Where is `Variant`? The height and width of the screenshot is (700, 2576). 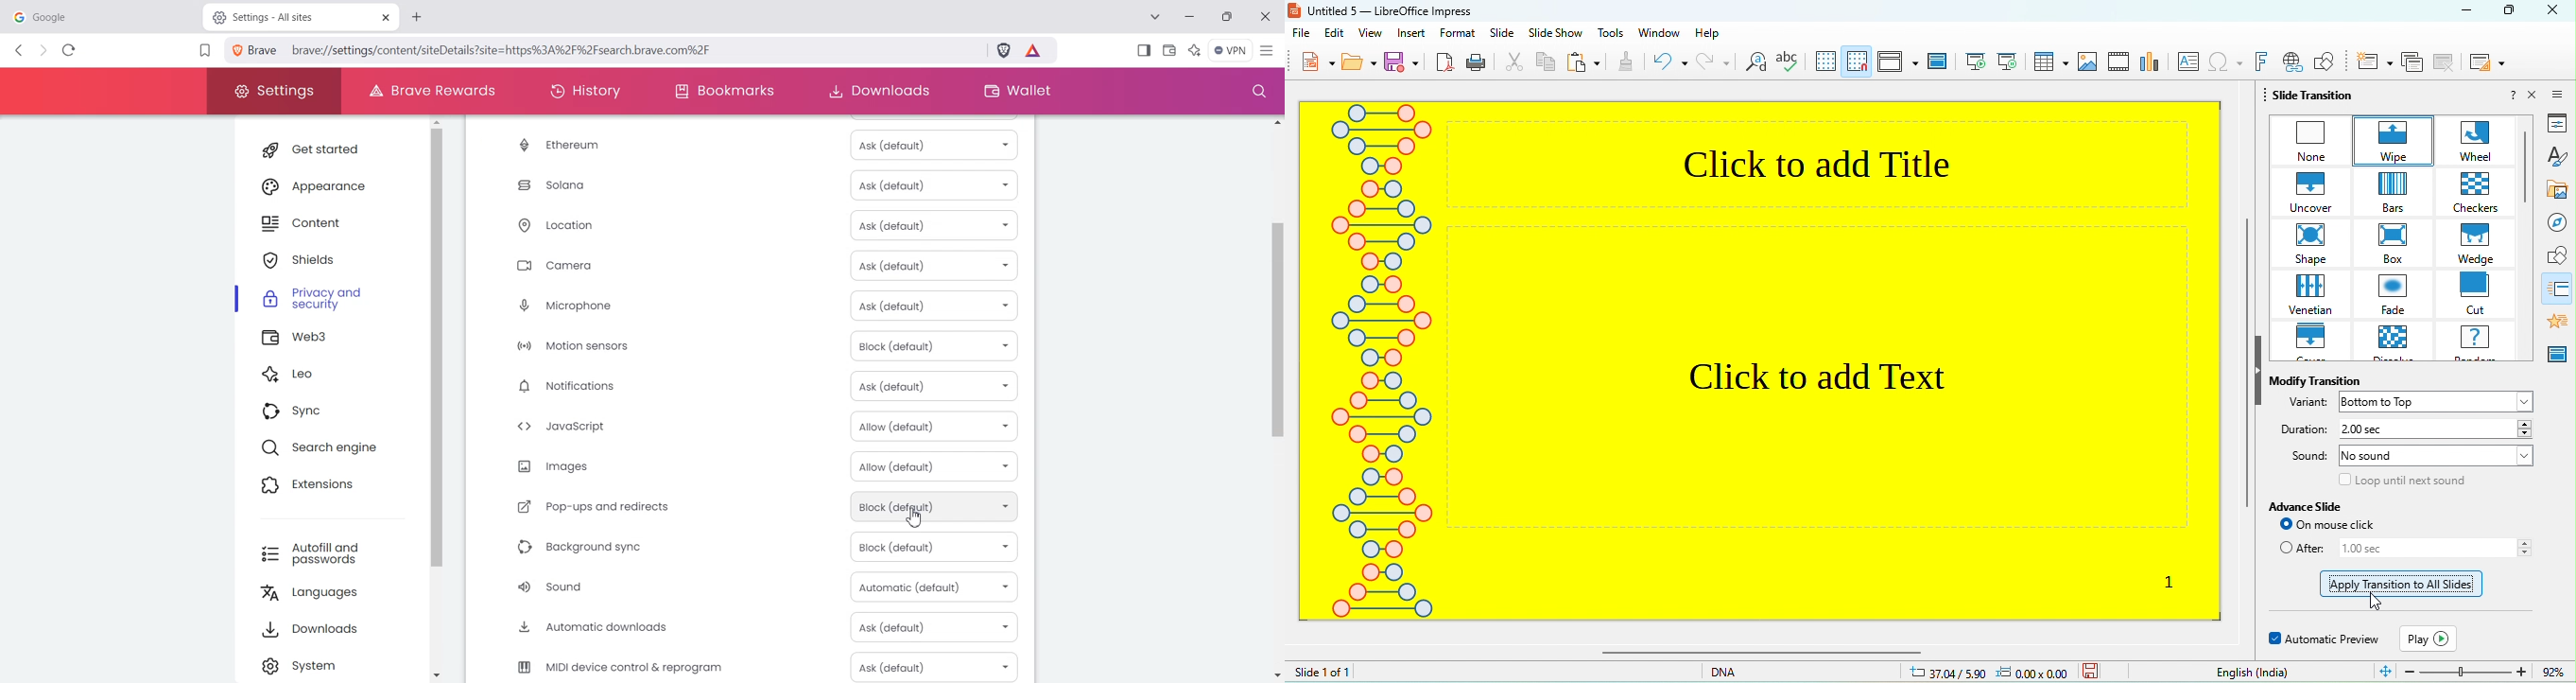 Variant is located at coordinates (2305, 401).